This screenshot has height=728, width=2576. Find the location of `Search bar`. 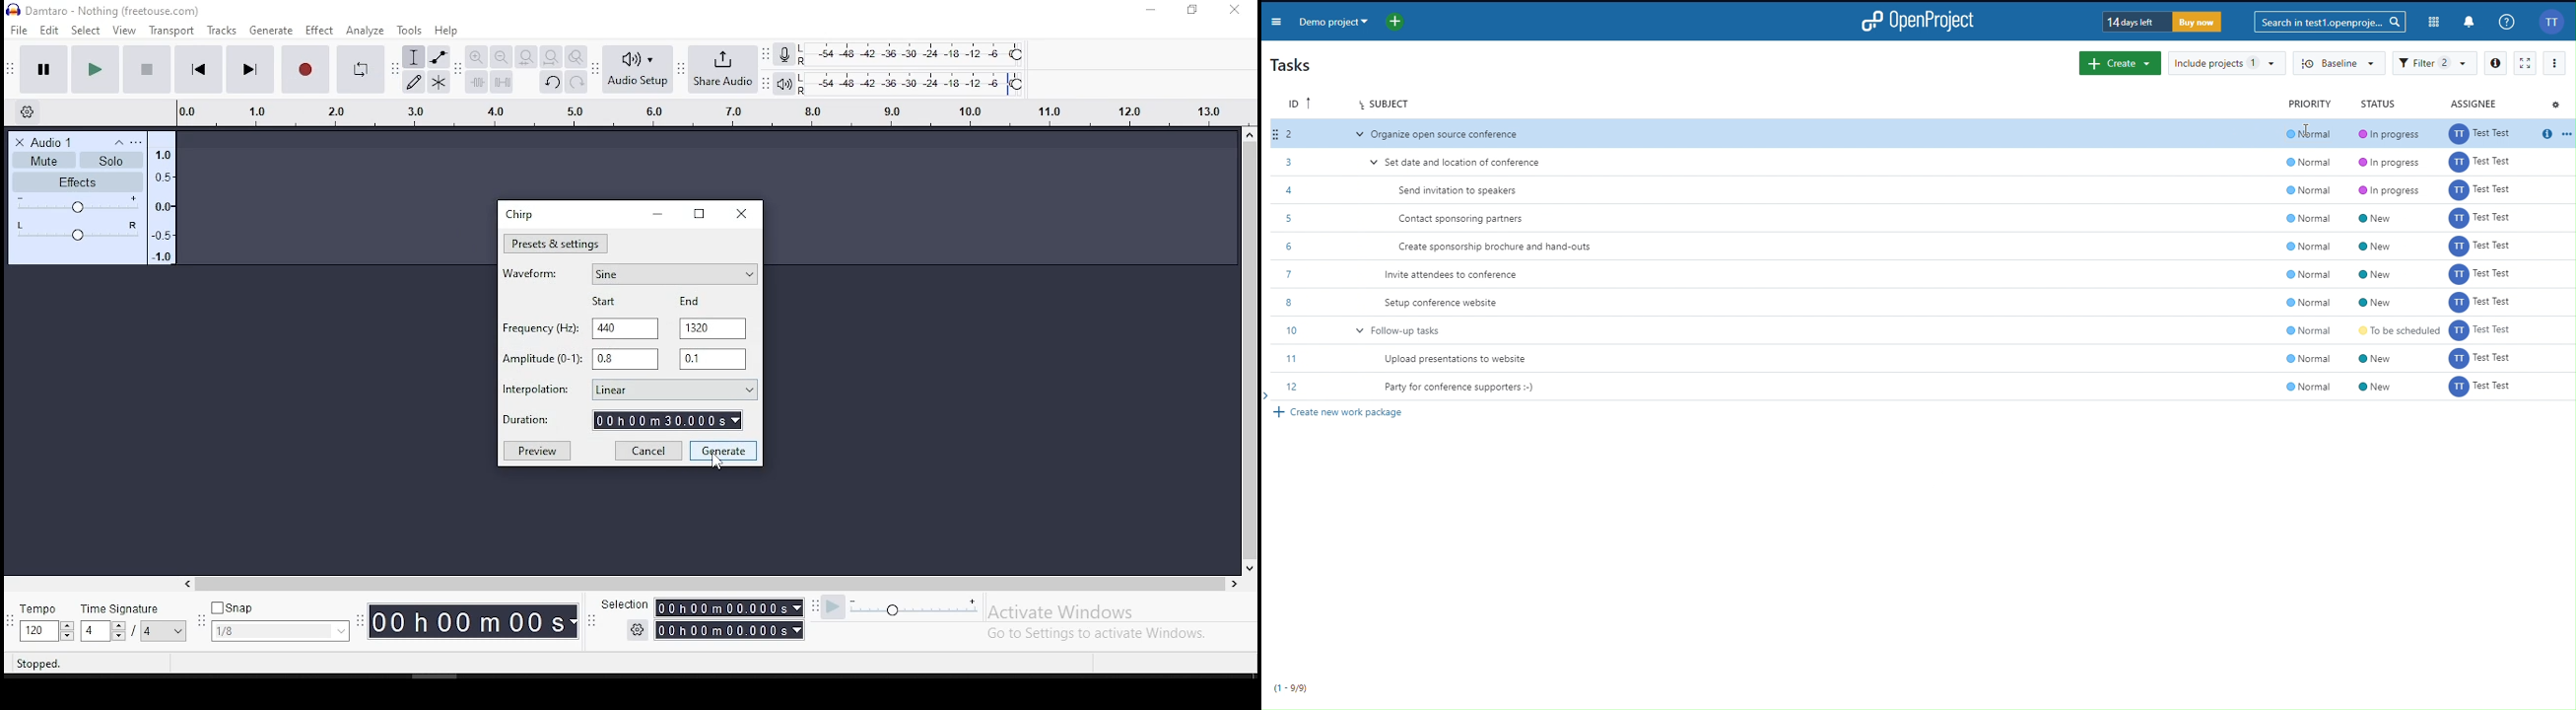

Search bar is located at coordinates (2330, 22).